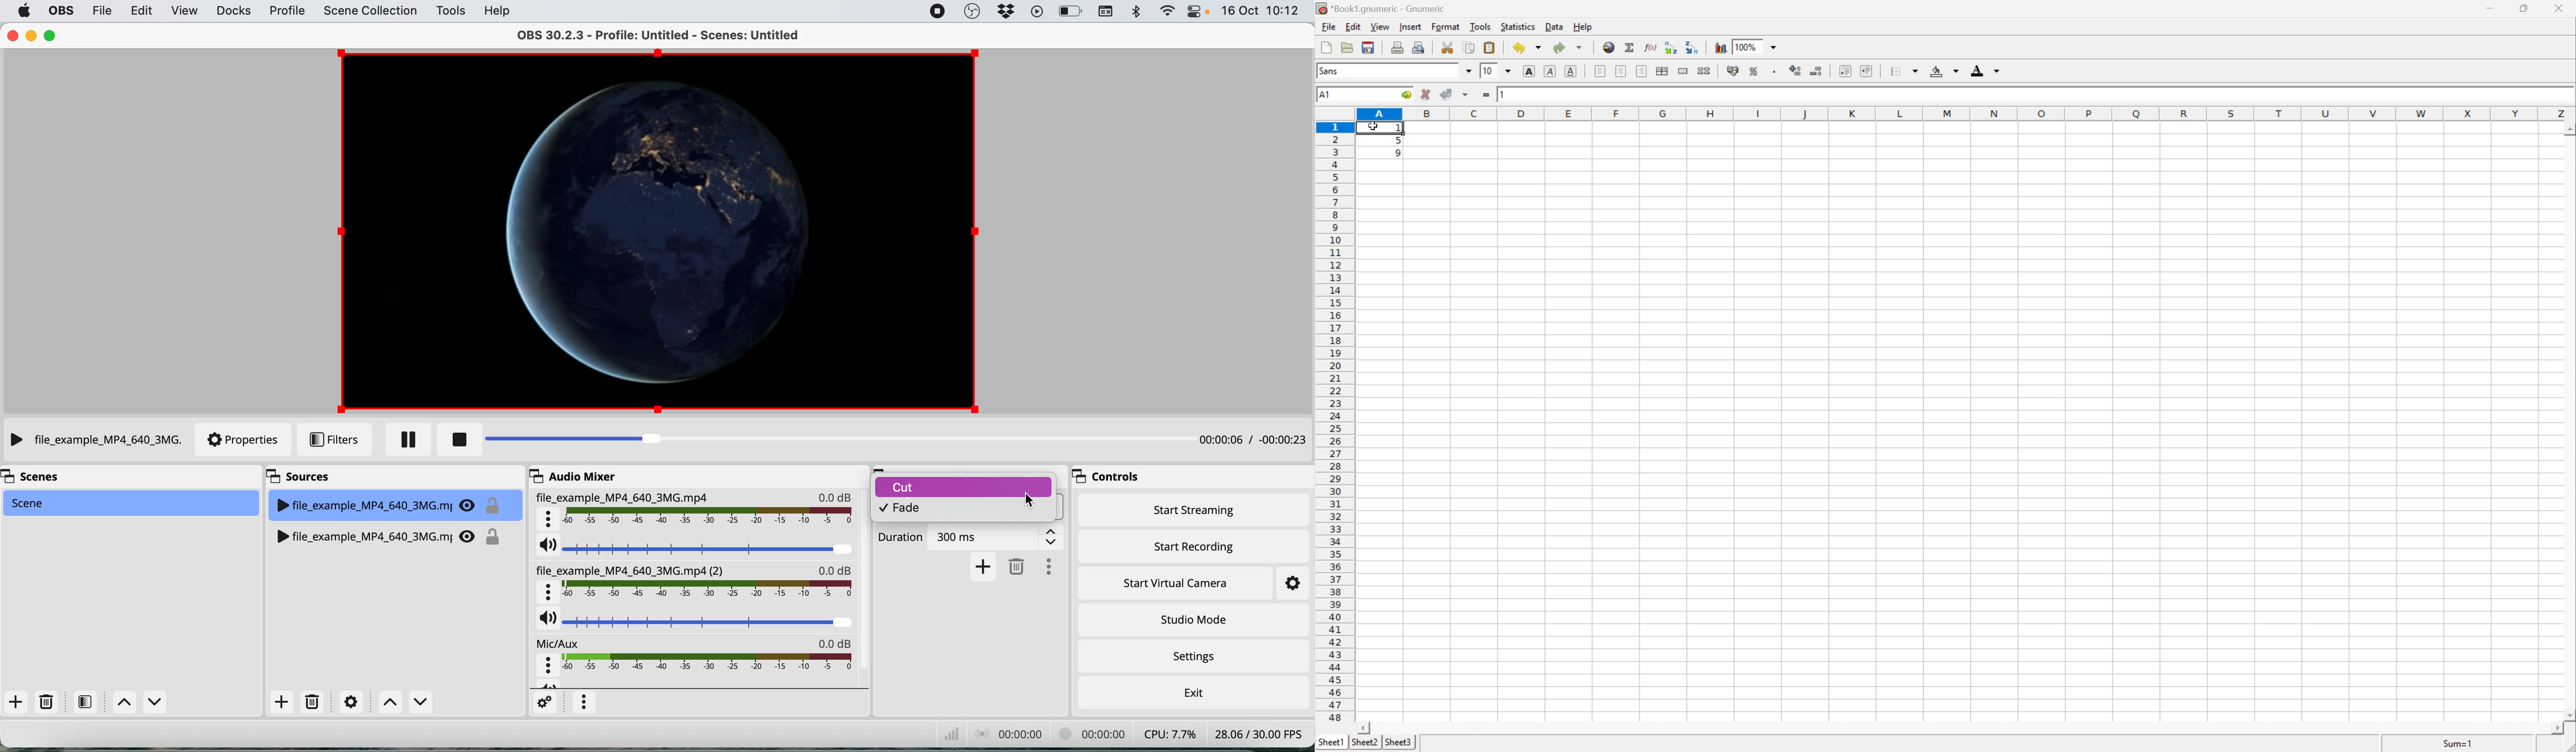  What do you see at coordinates (1193, 657) in the screenshot?
I see `settings` at bounding box center [1193, 657].